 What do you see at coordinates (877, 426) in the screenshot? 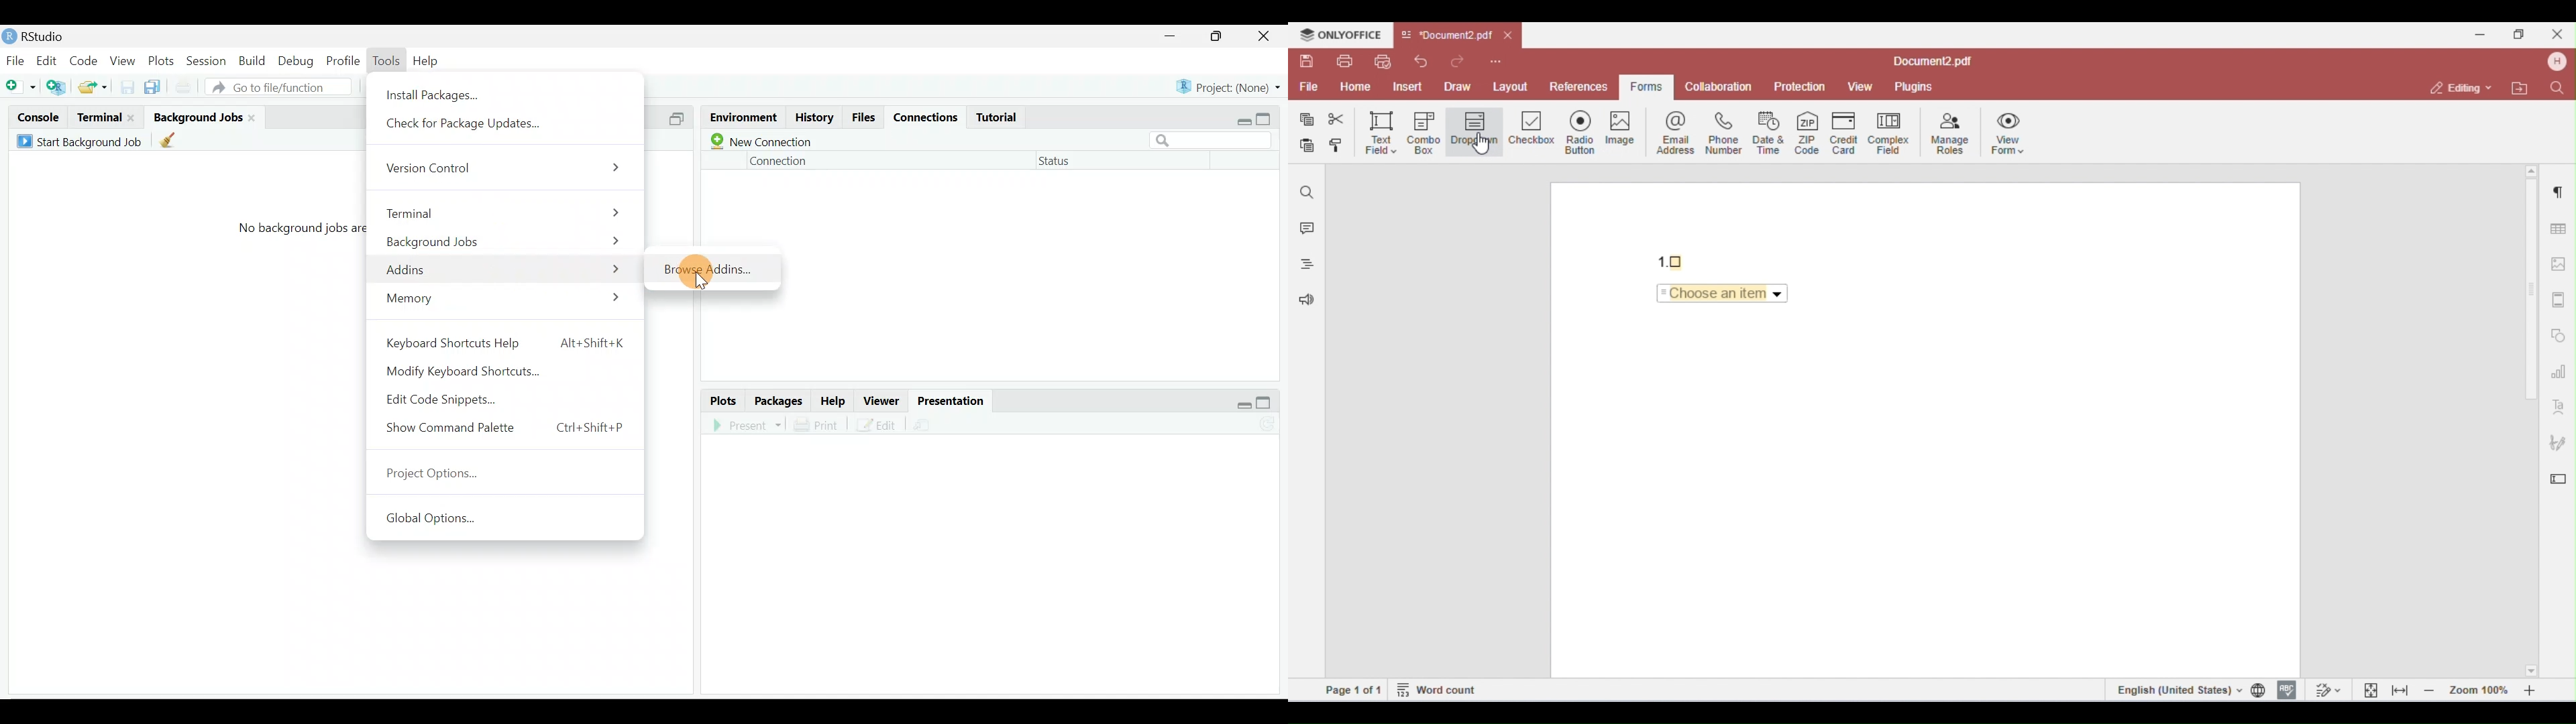
I see `Edit` at bounding box center [877, 426].